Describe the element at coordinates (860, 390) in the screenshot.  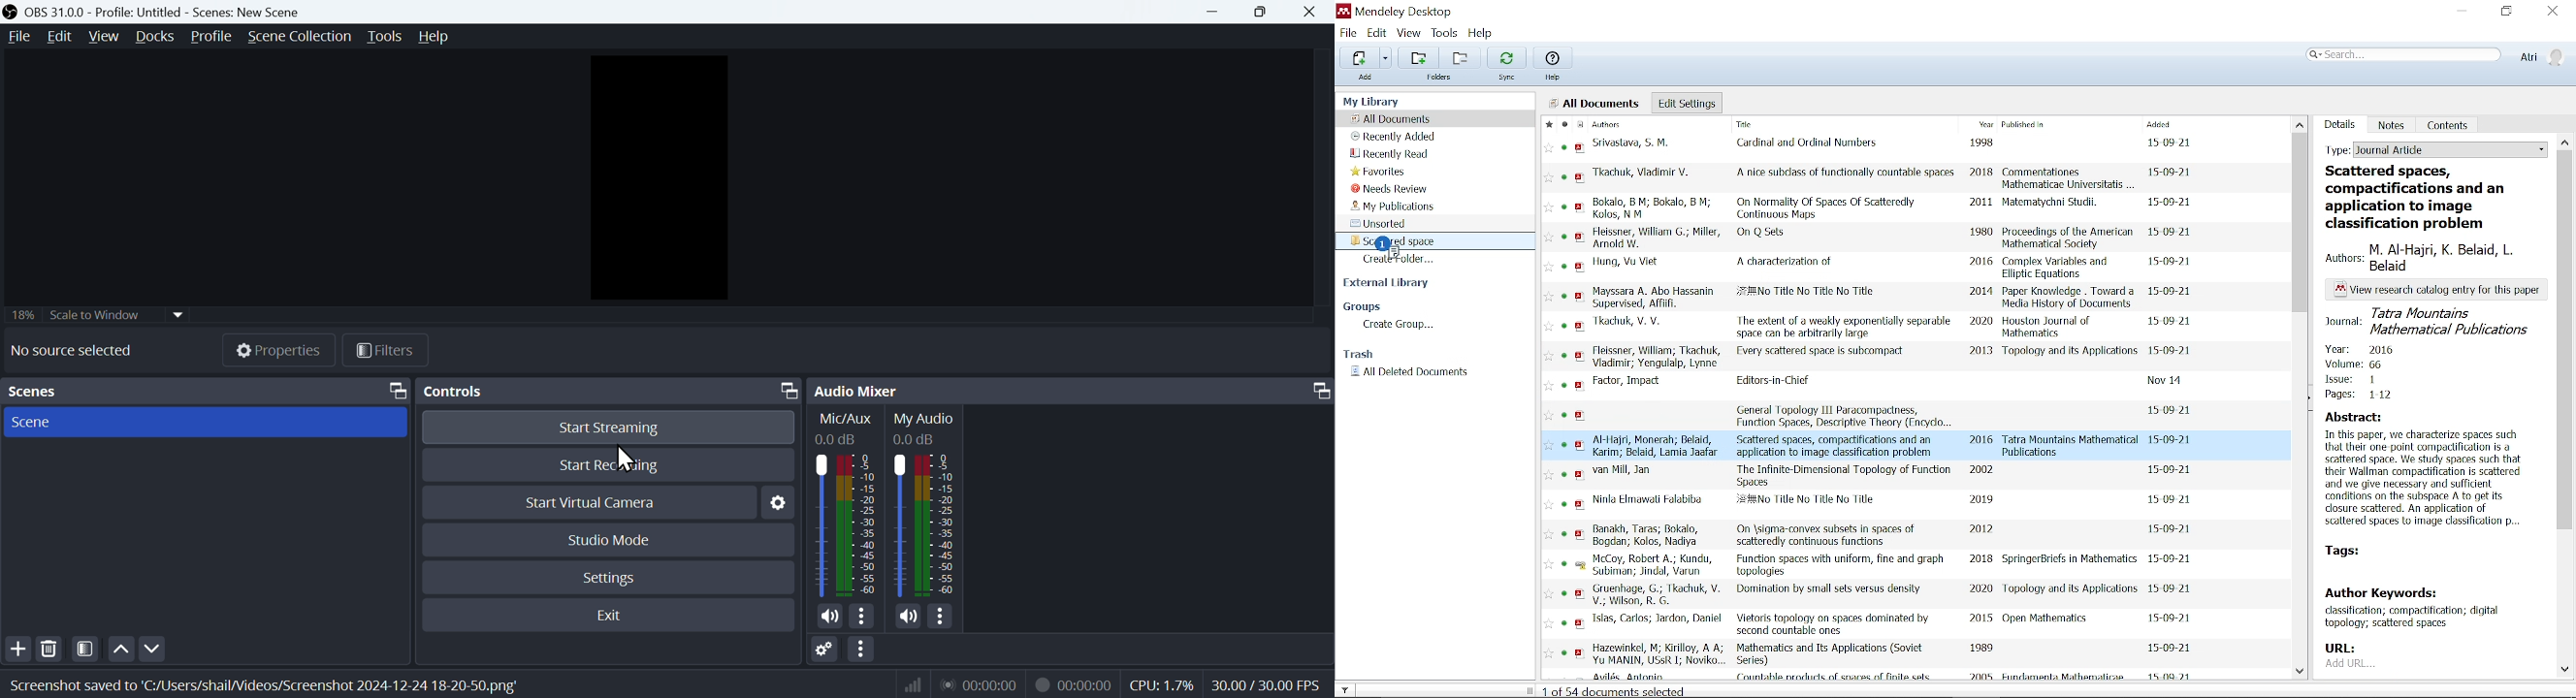
I see `Audio Mixer` at that location.